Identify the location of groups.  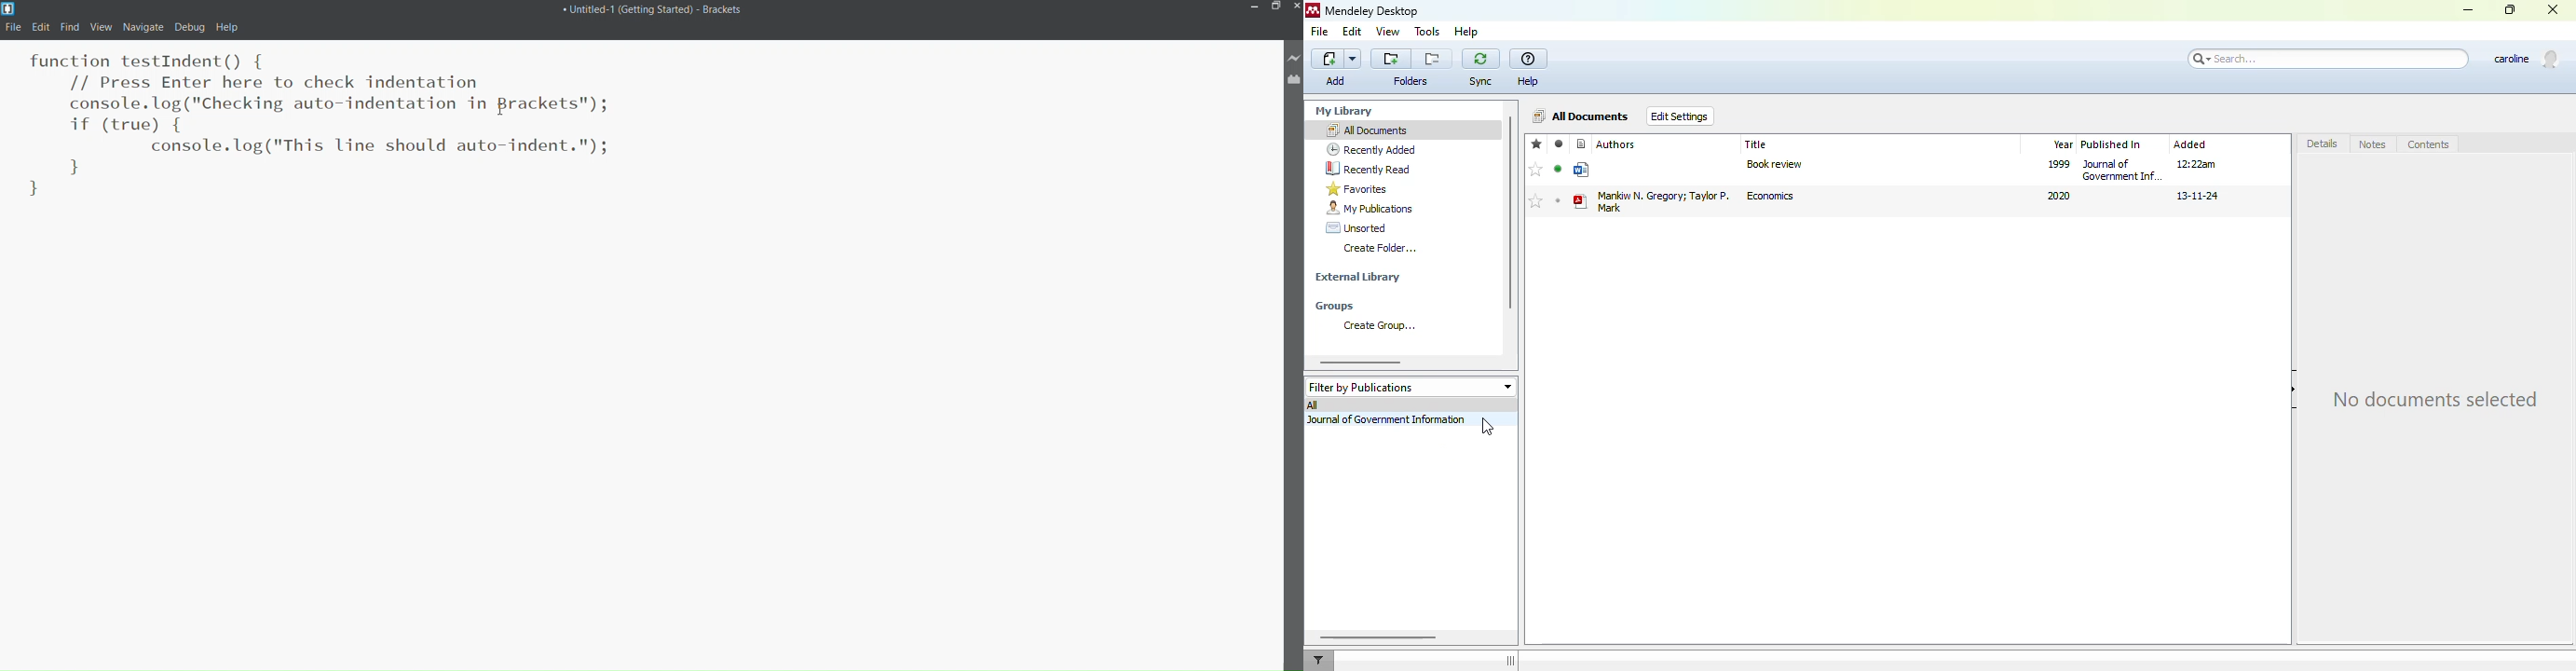
(1334, 307).